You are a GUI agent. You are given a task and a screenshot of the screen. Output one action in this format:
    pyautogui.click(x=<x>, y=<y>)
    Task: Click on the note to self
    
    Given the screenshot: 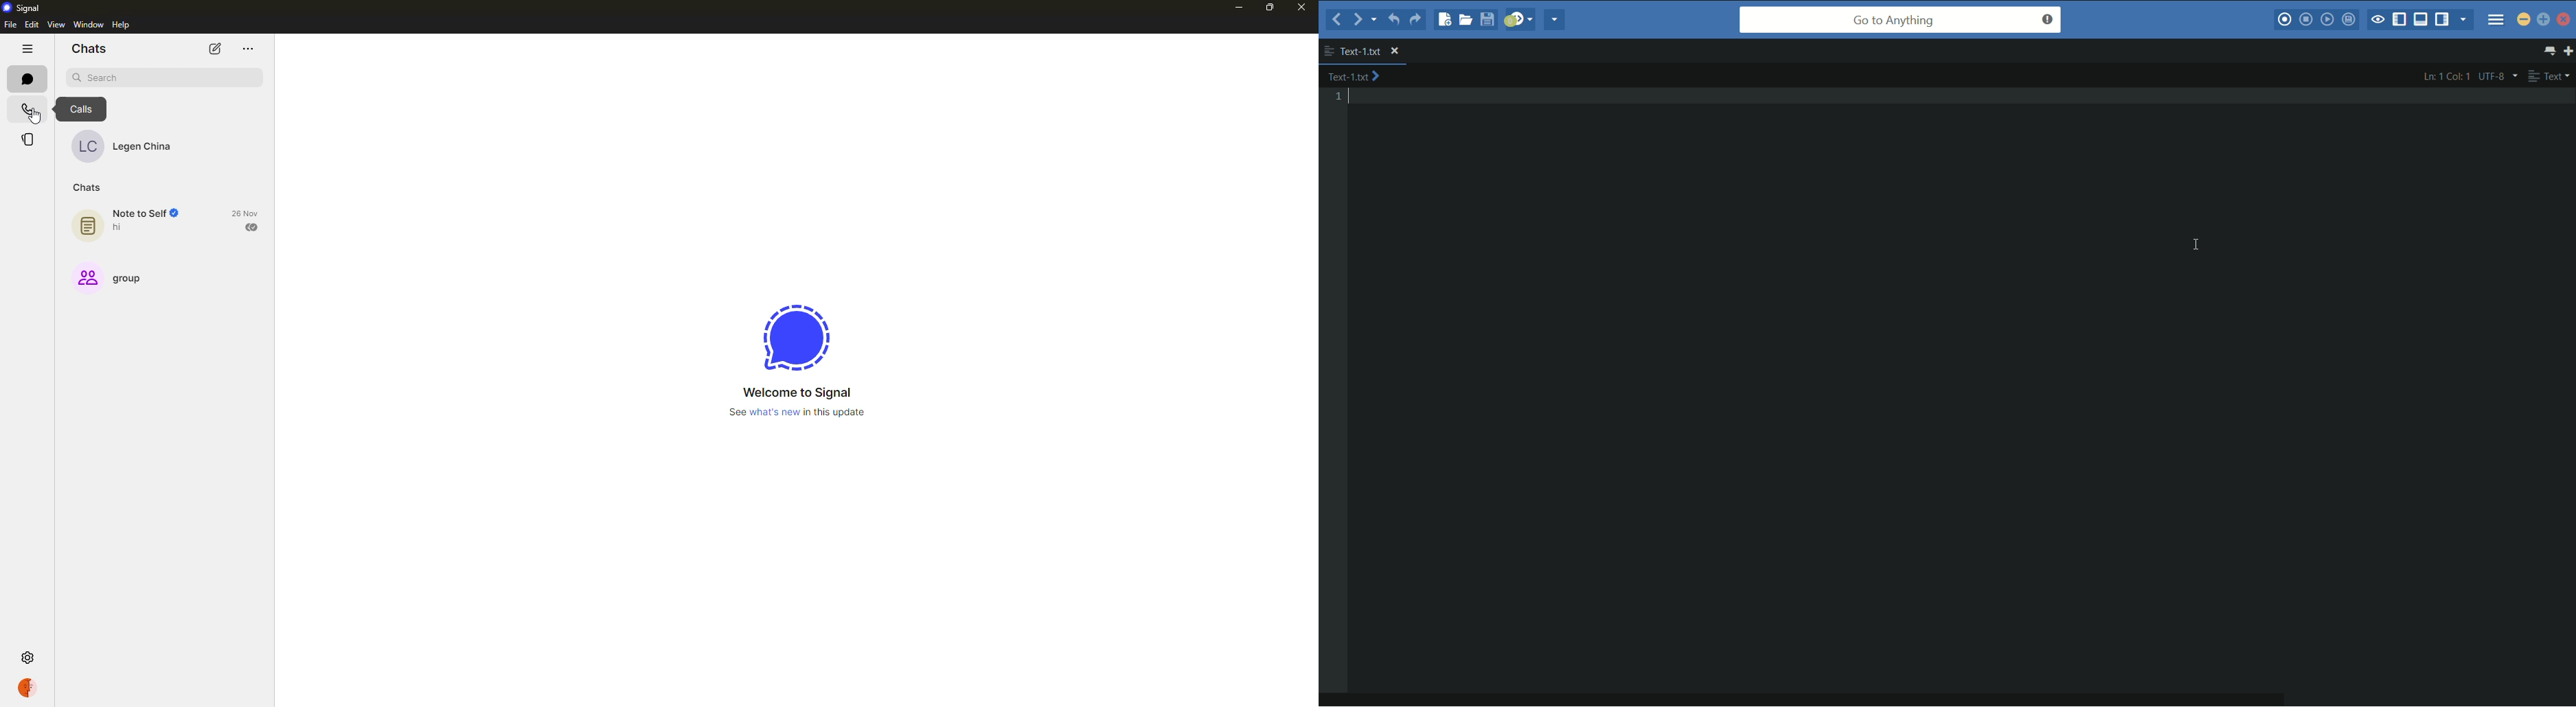 What is the action you would take?
    pyautogui.click(x=129, y=223)
    